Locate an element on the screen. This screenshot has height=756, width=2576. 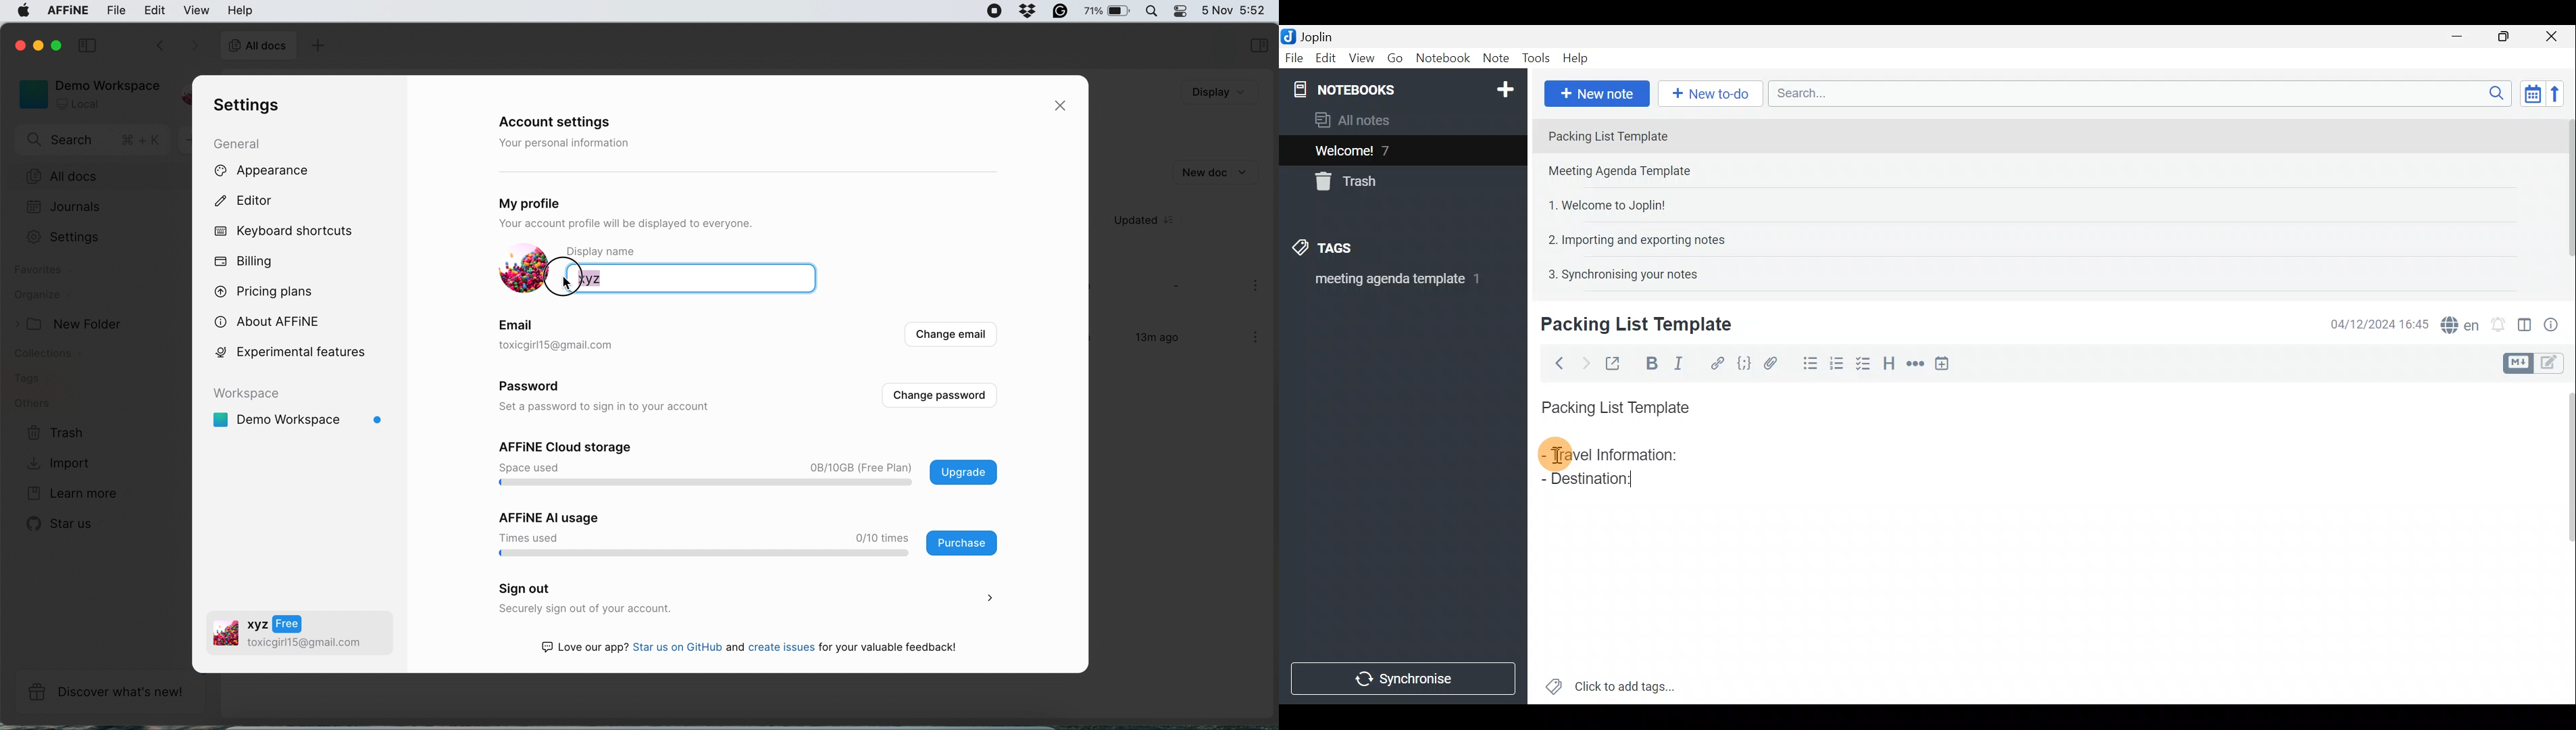
Tools is located at coordinates (1538, 59).